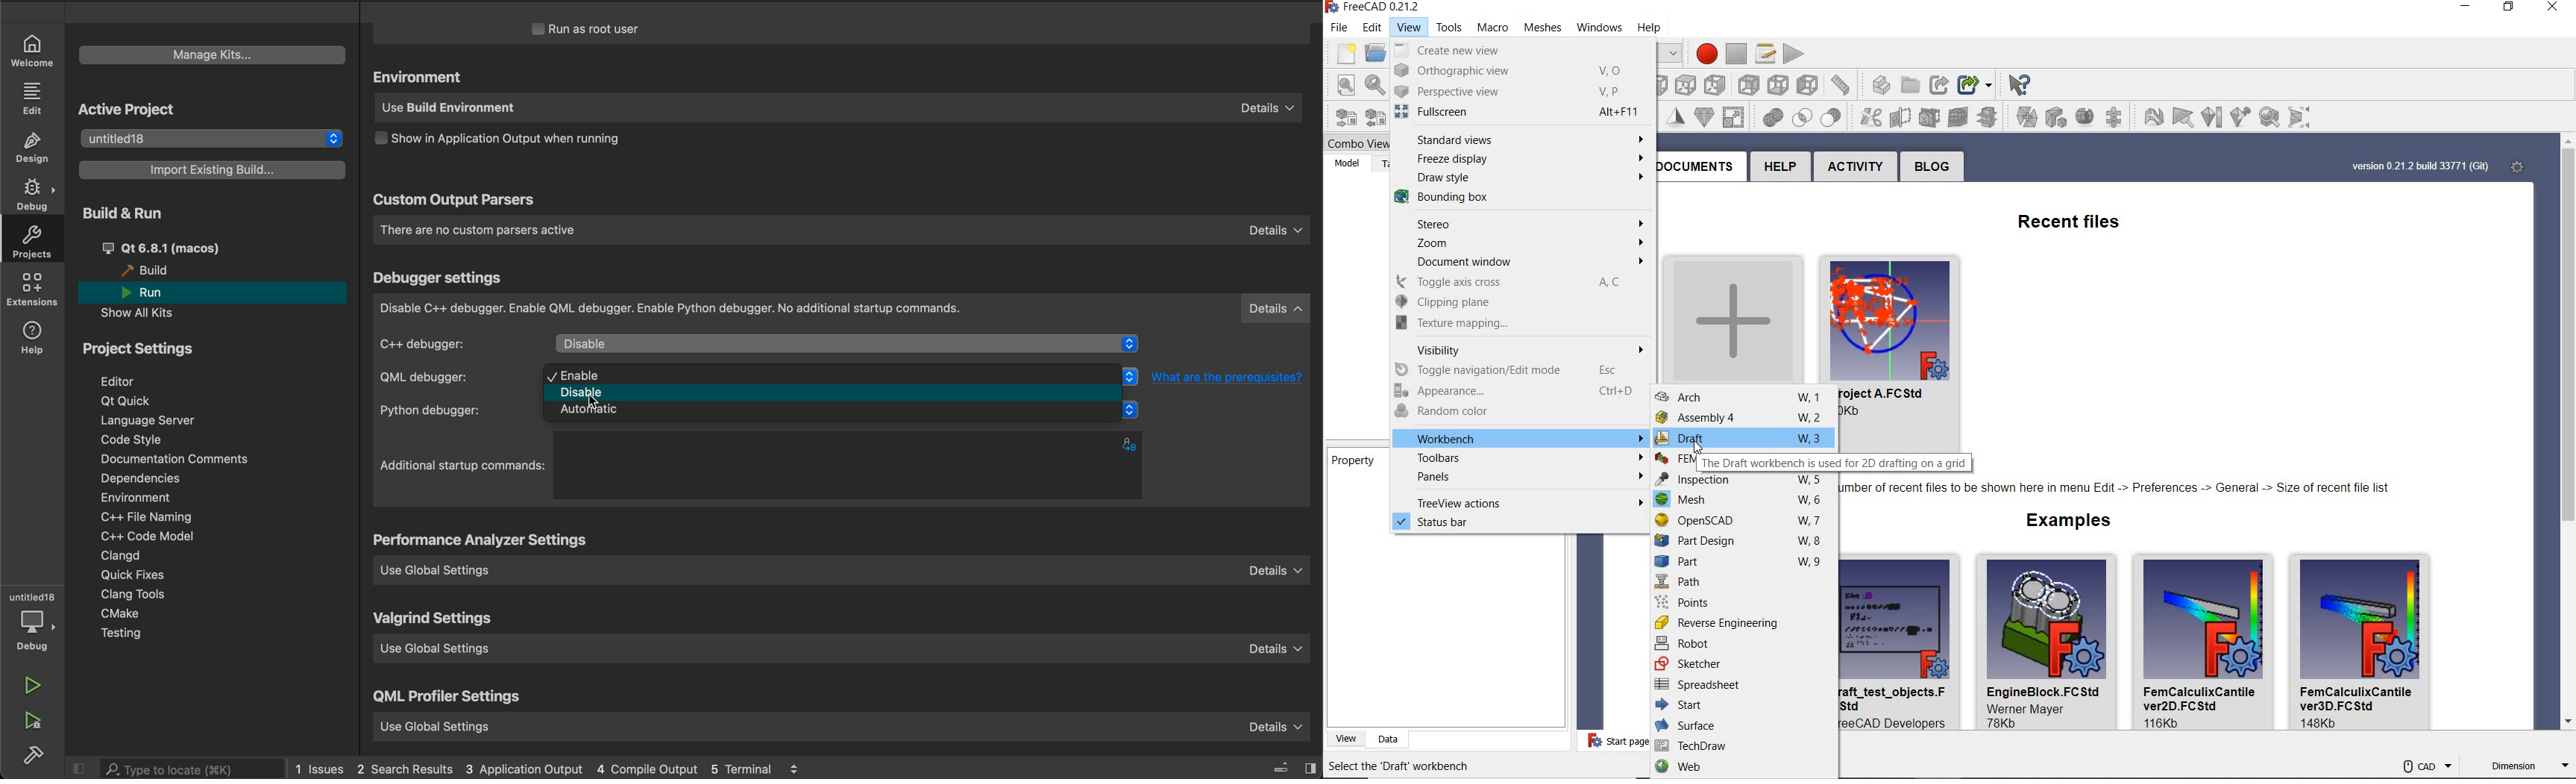  What do you see at coordinates (1697, 166) in the screenshot?
I see `documents` at bounding box center [1697, 166].